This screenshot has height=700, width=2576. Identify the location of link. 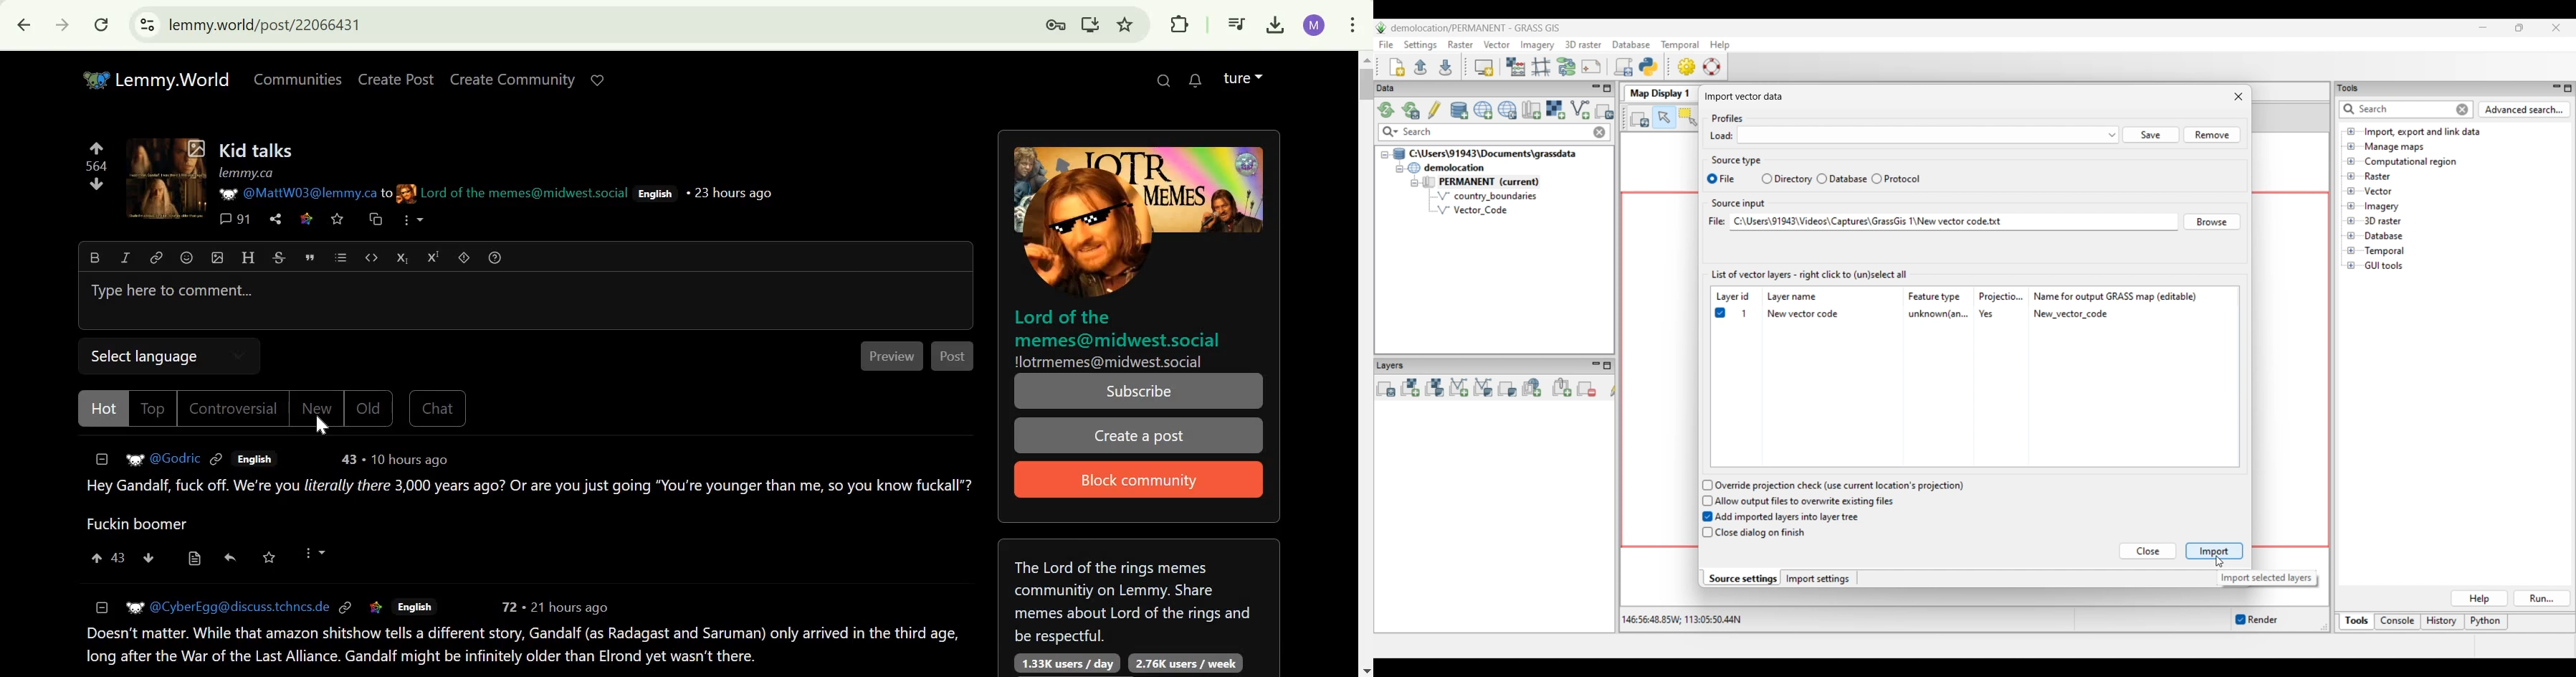
(346, 607).